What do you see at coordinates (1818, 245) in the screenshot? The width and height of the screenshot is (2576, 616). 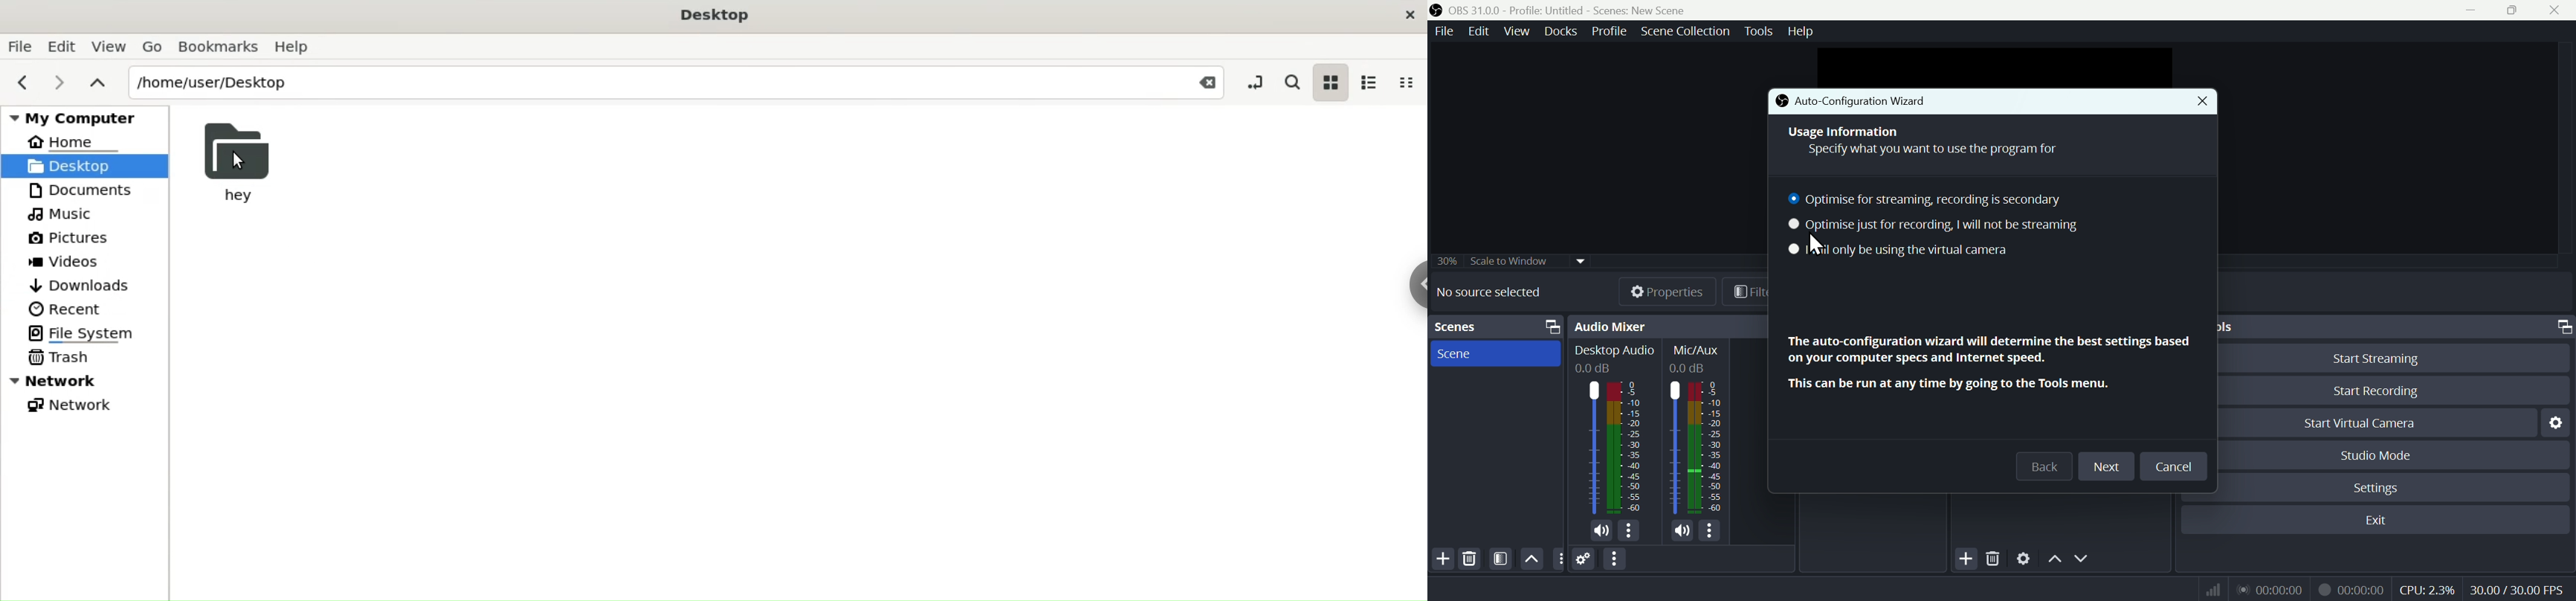 I see `cursor` at bounding box center [1818, 245].